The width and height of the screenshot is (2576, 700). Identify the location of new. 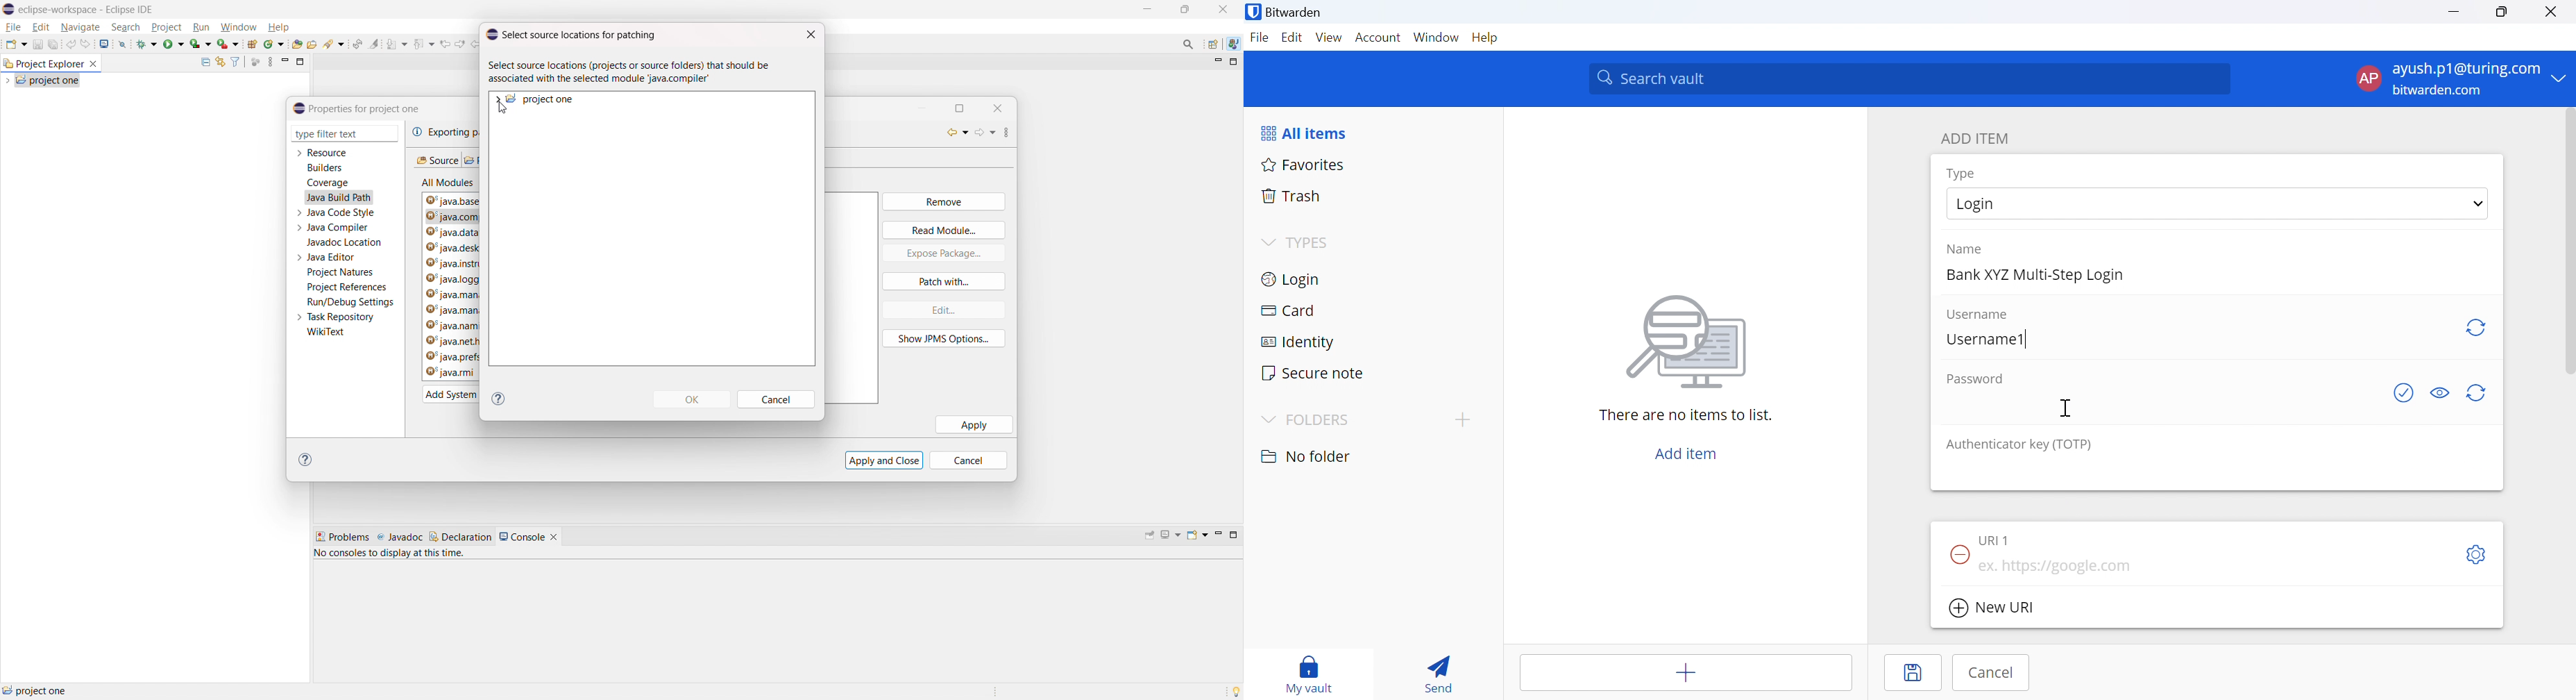
(16, 43).